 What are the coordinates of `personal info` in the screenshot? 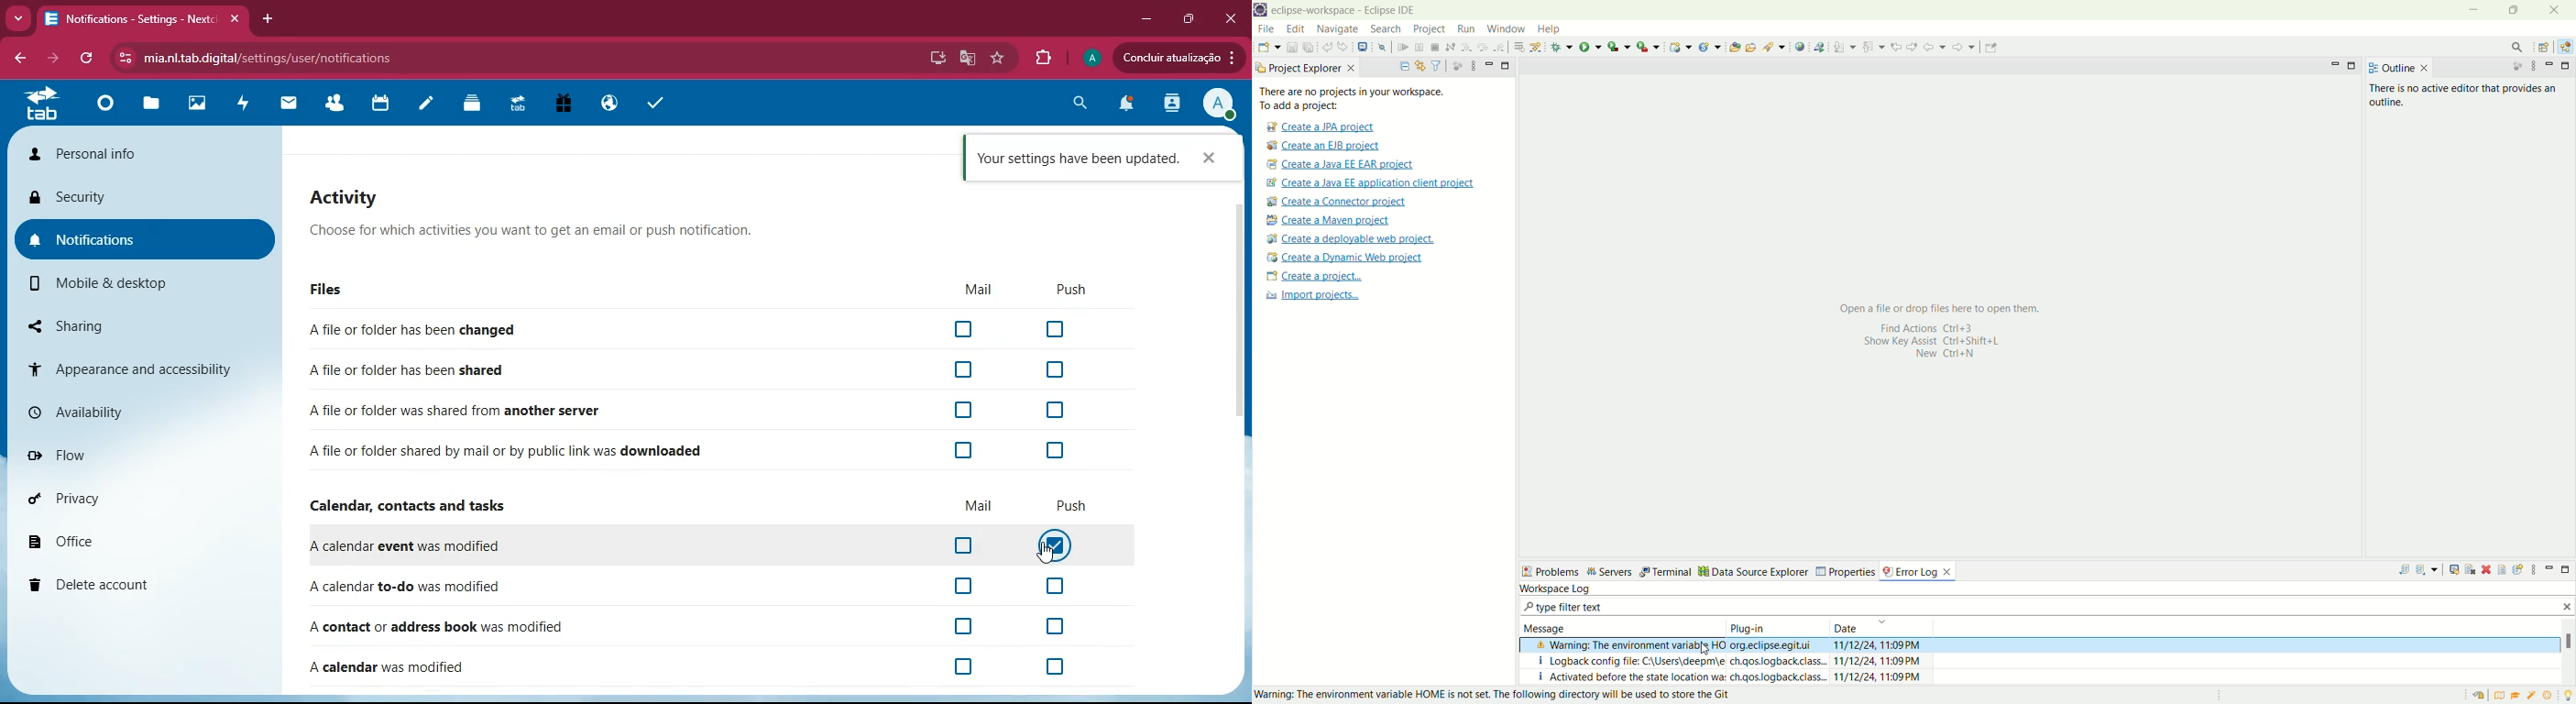 It's located at (147, 153).